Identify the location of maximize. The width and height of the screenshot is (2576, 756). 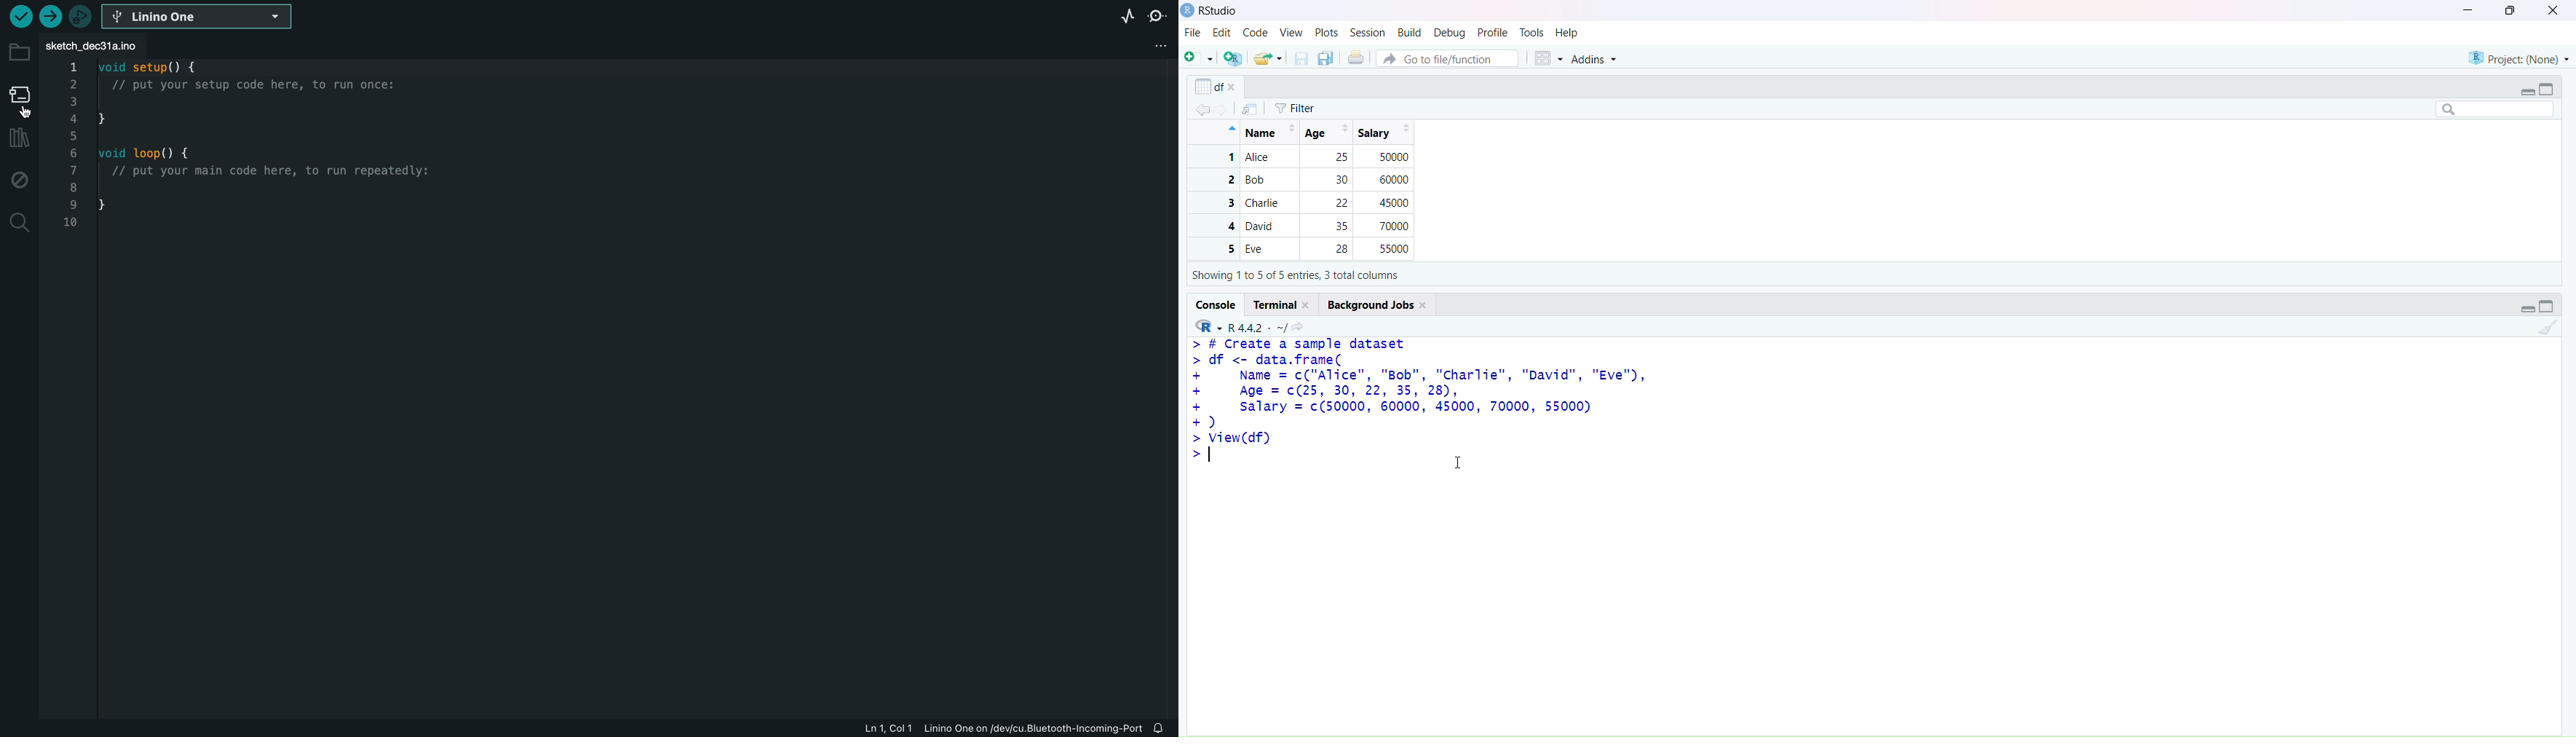
(2516, 11).